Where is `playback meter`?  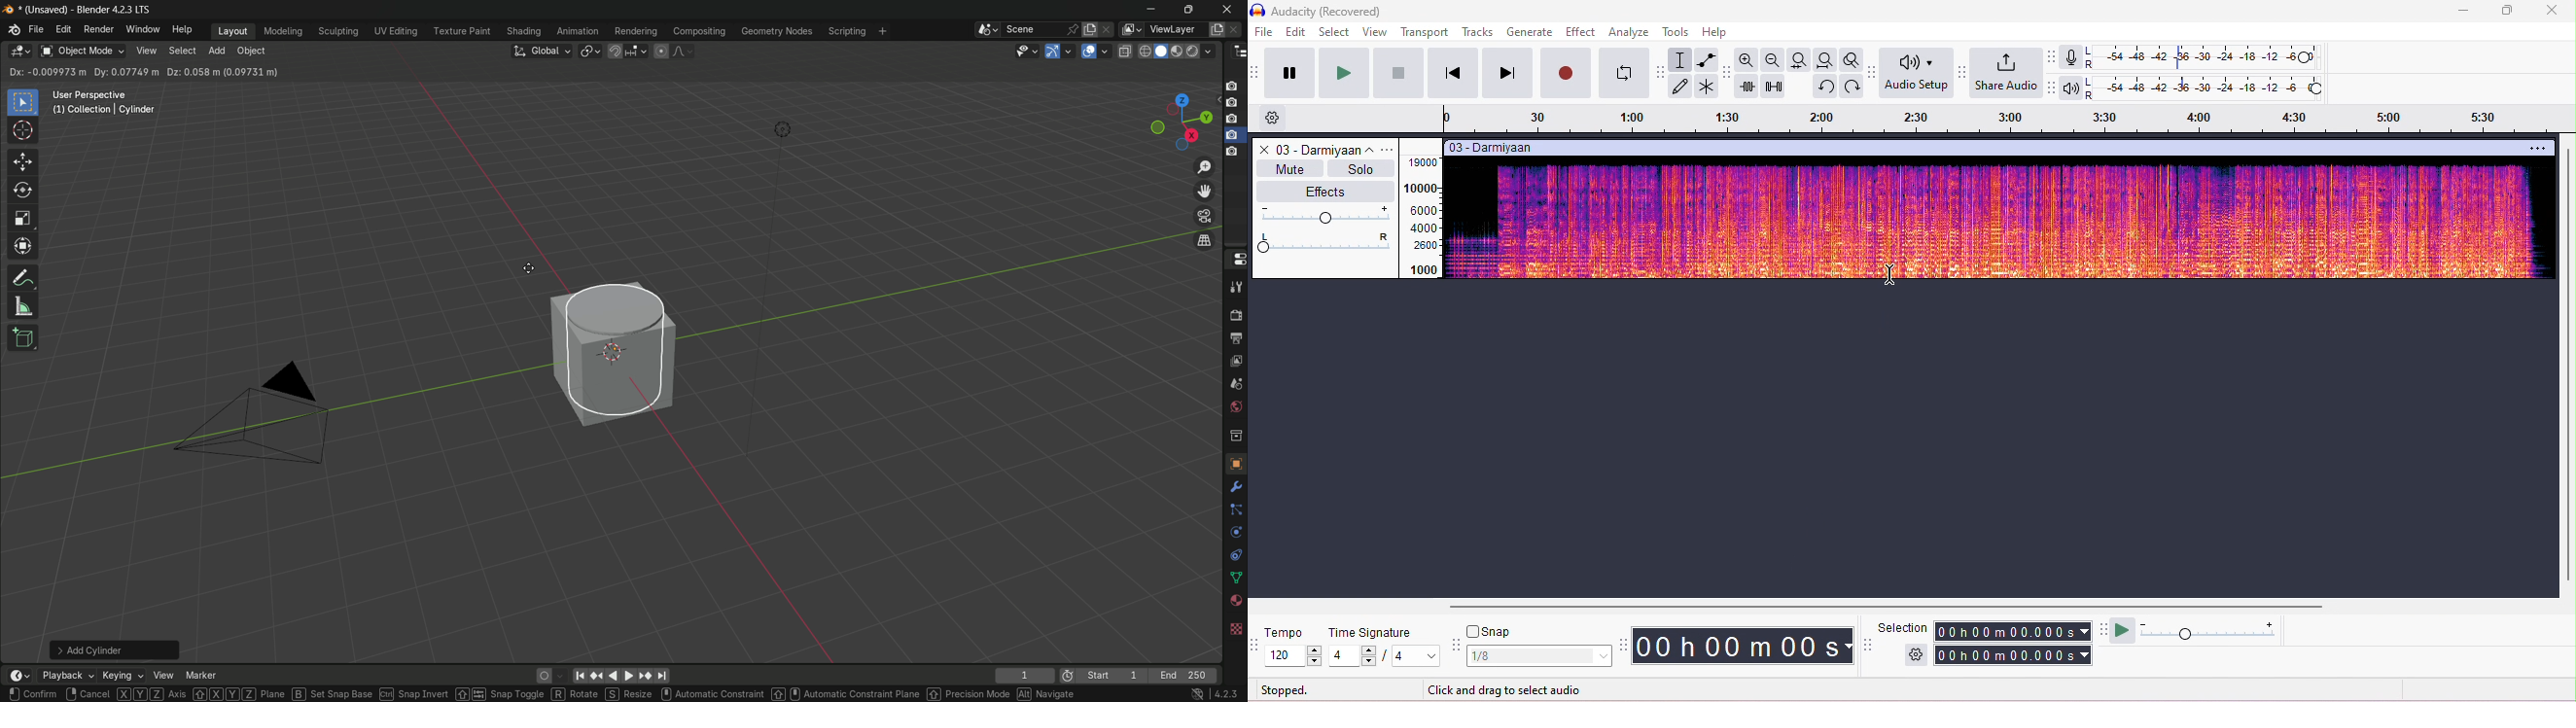
playback meter is located at coordinates (2072, 87).